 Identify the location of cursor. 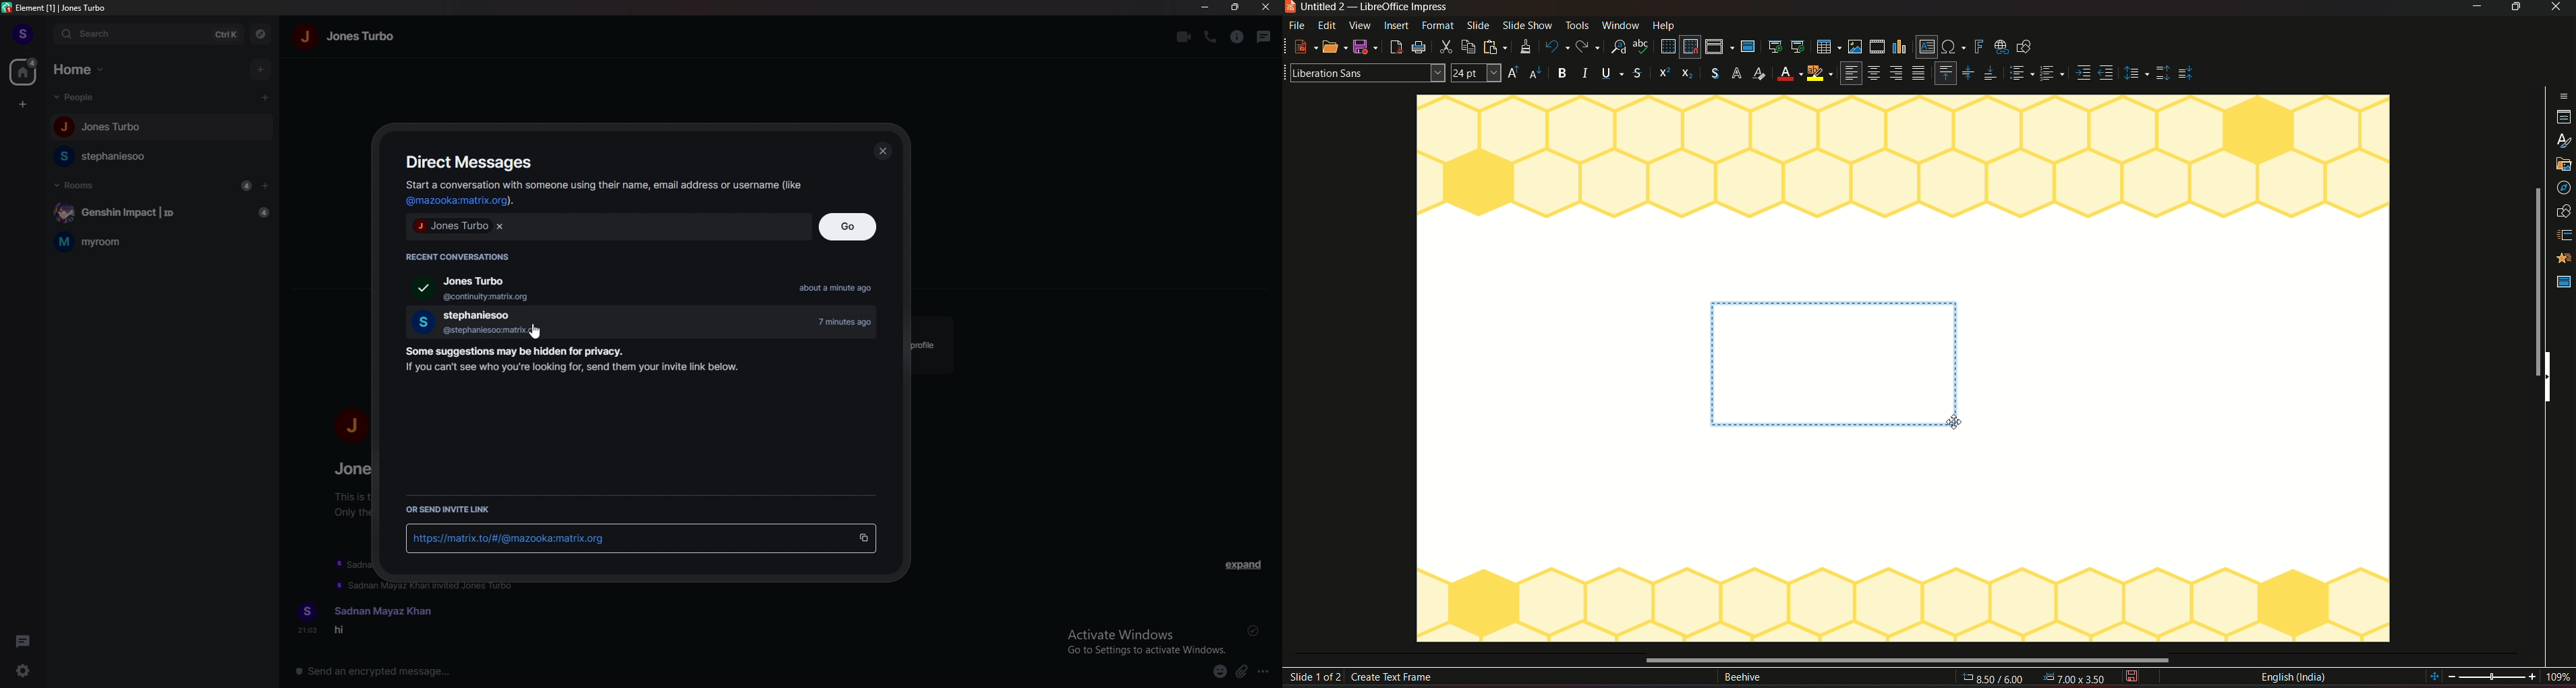
(263, 98).